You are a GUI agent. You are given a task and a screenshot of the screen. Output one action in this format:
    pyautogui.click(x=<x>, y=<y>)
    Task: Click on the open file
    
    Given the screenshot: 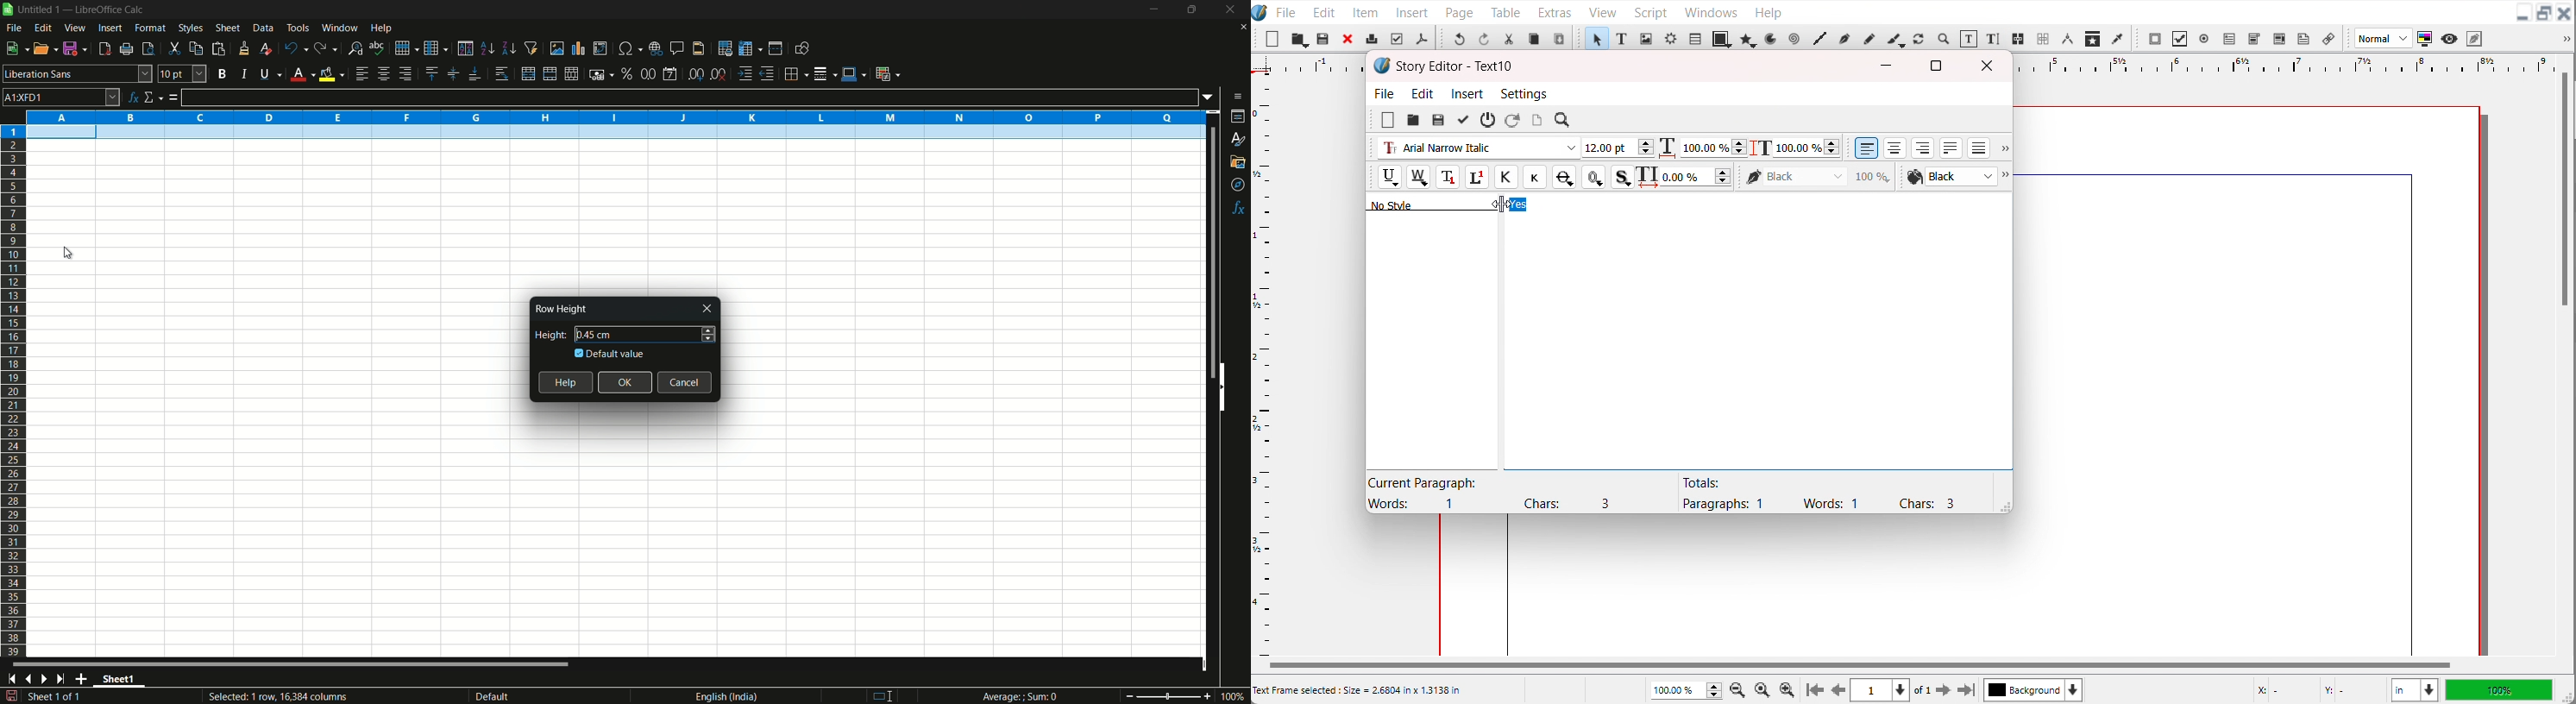 What is the action you would take?
    pyautogui.click(x=46, y=49)
    